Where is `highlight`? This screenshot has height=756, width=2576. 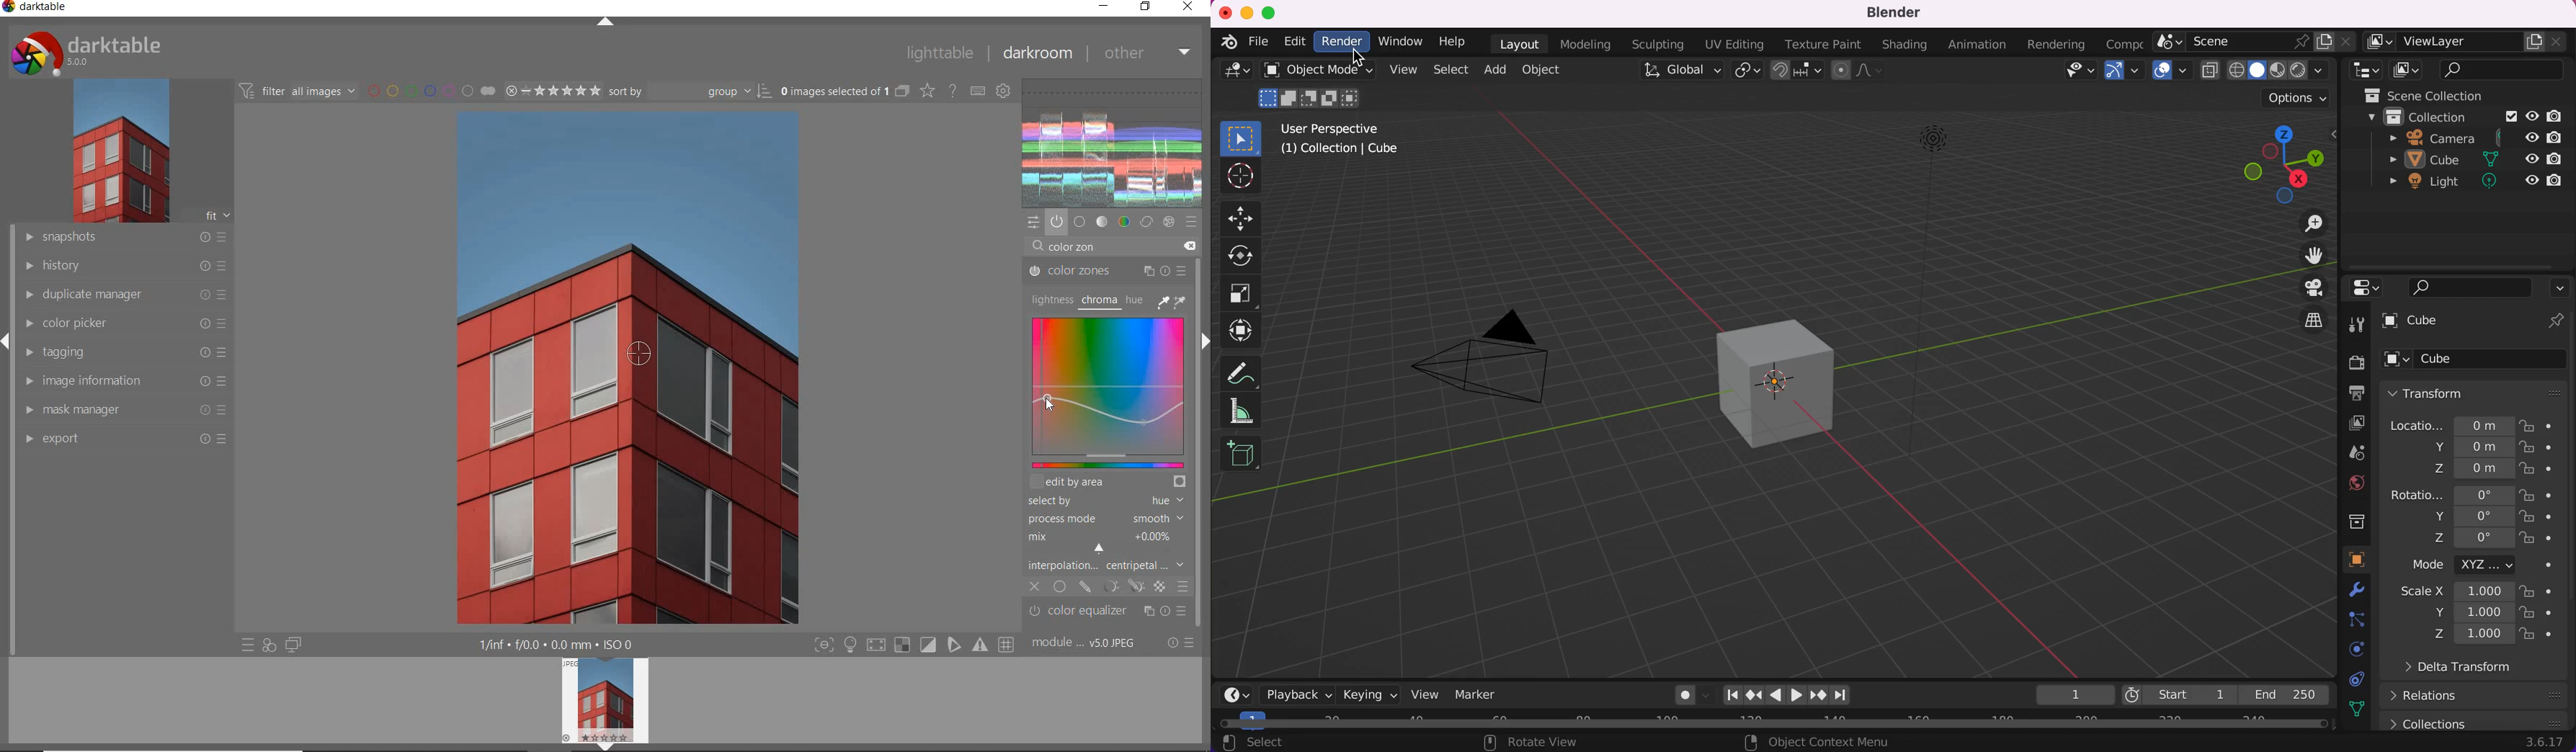
highlight is located at coordinates (852, 648).